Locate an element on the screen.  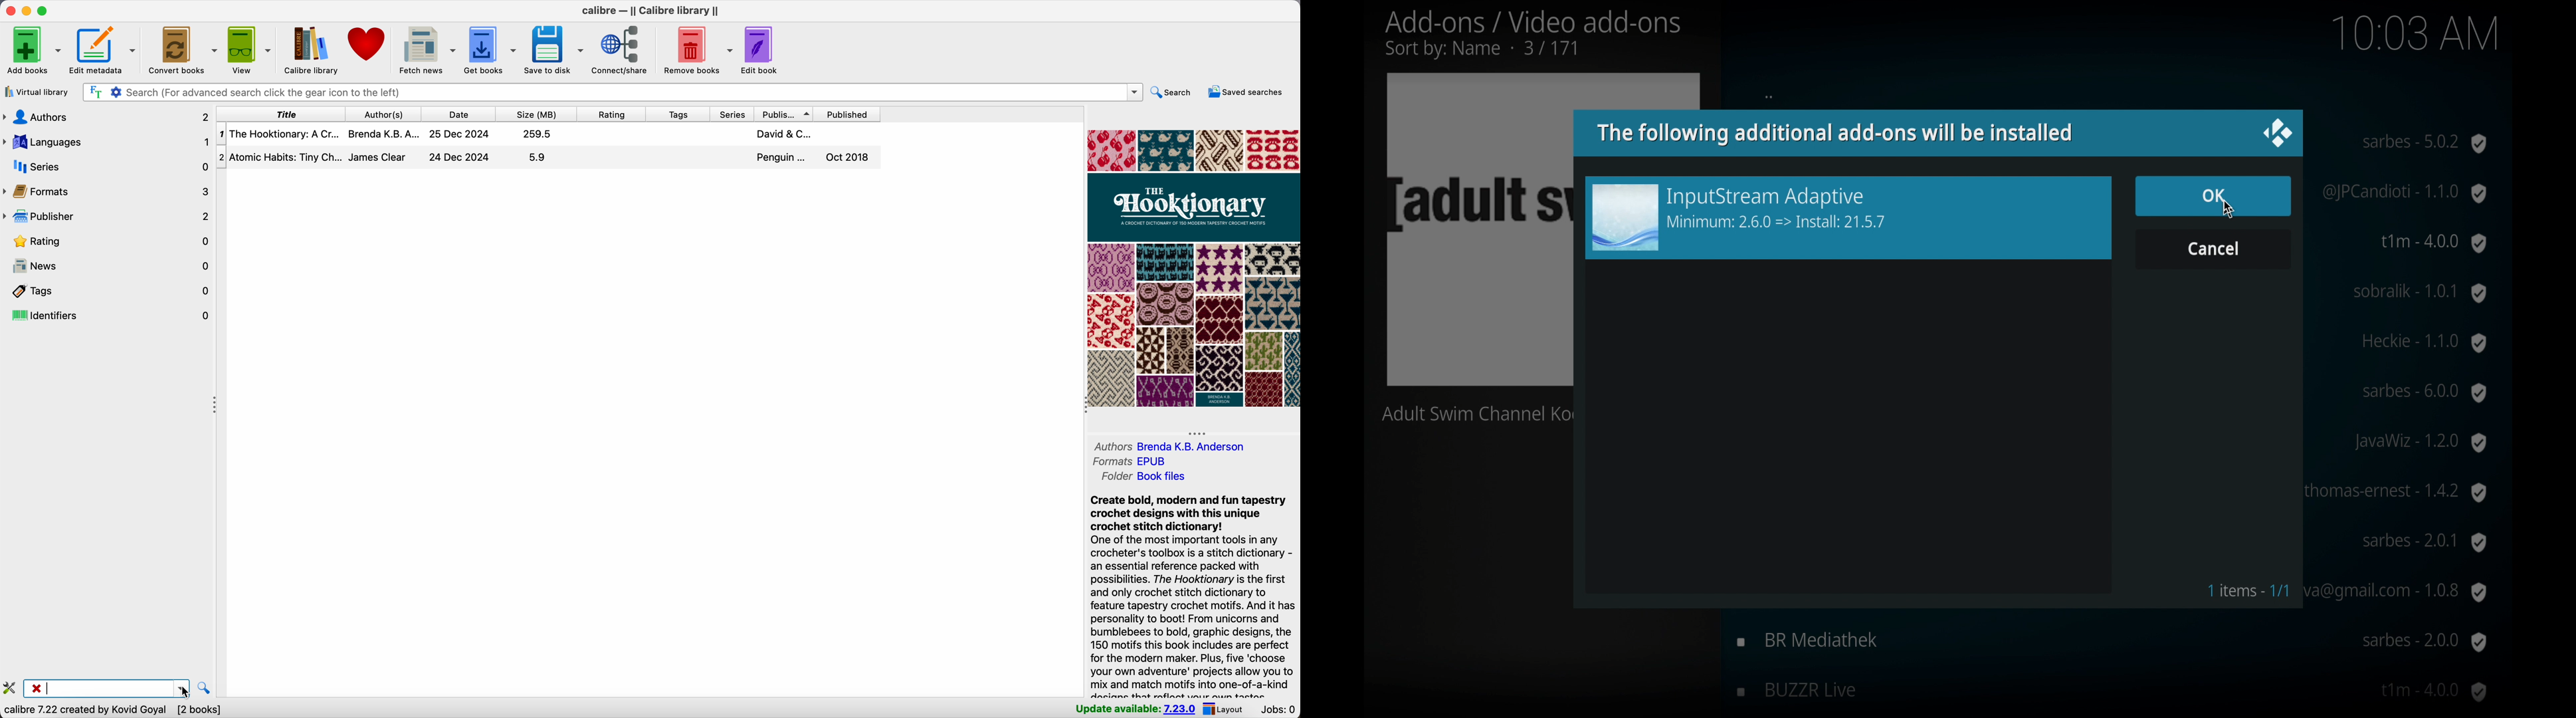
data is located at coordinates (117, 711).